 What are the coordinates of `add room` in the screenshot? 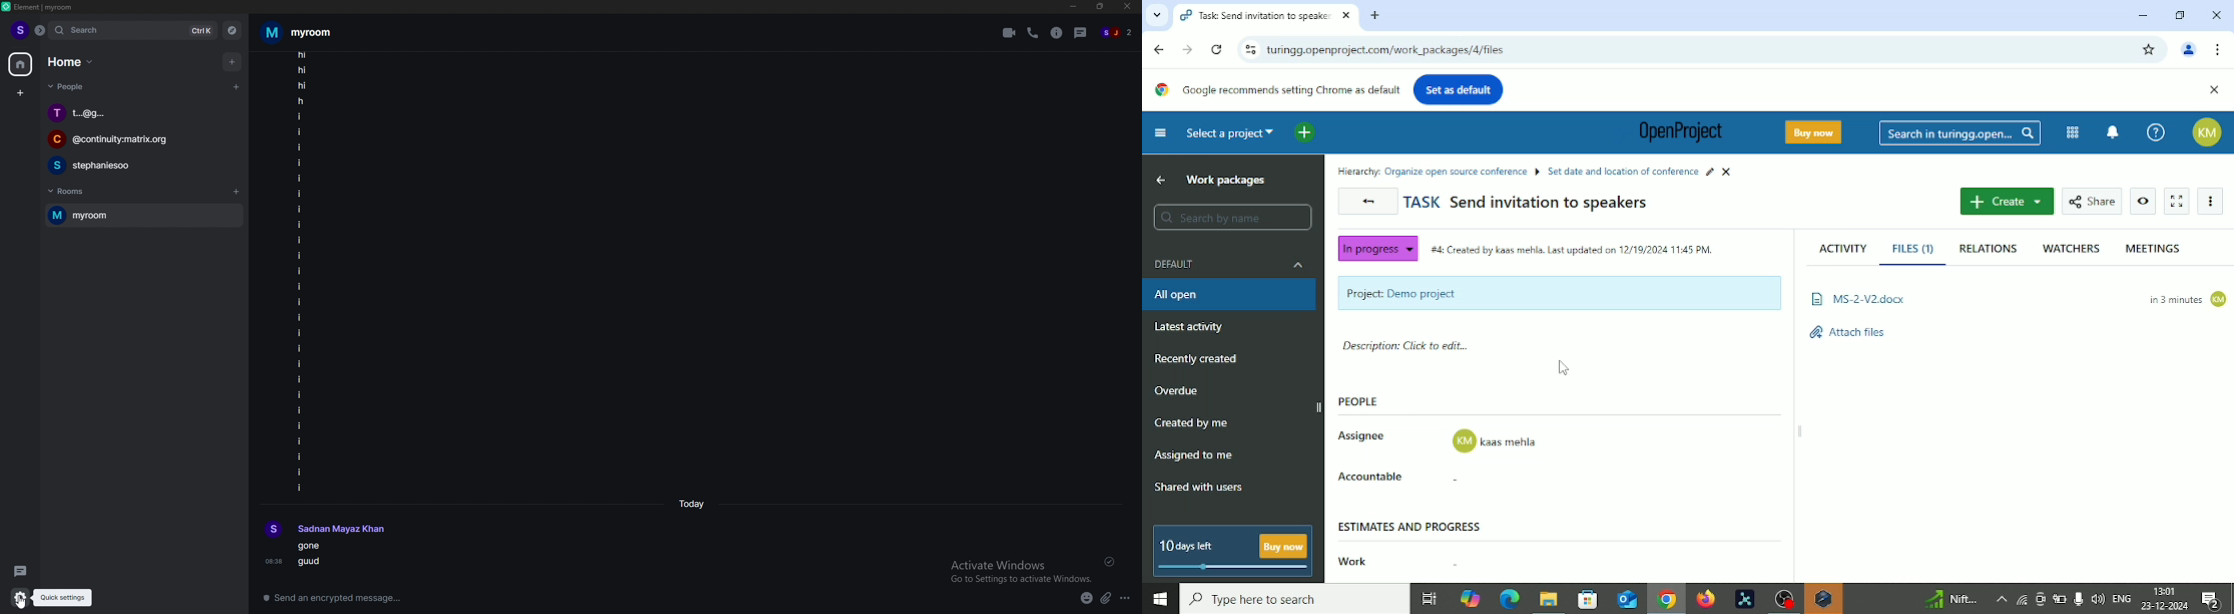 It's located at (236, 192).